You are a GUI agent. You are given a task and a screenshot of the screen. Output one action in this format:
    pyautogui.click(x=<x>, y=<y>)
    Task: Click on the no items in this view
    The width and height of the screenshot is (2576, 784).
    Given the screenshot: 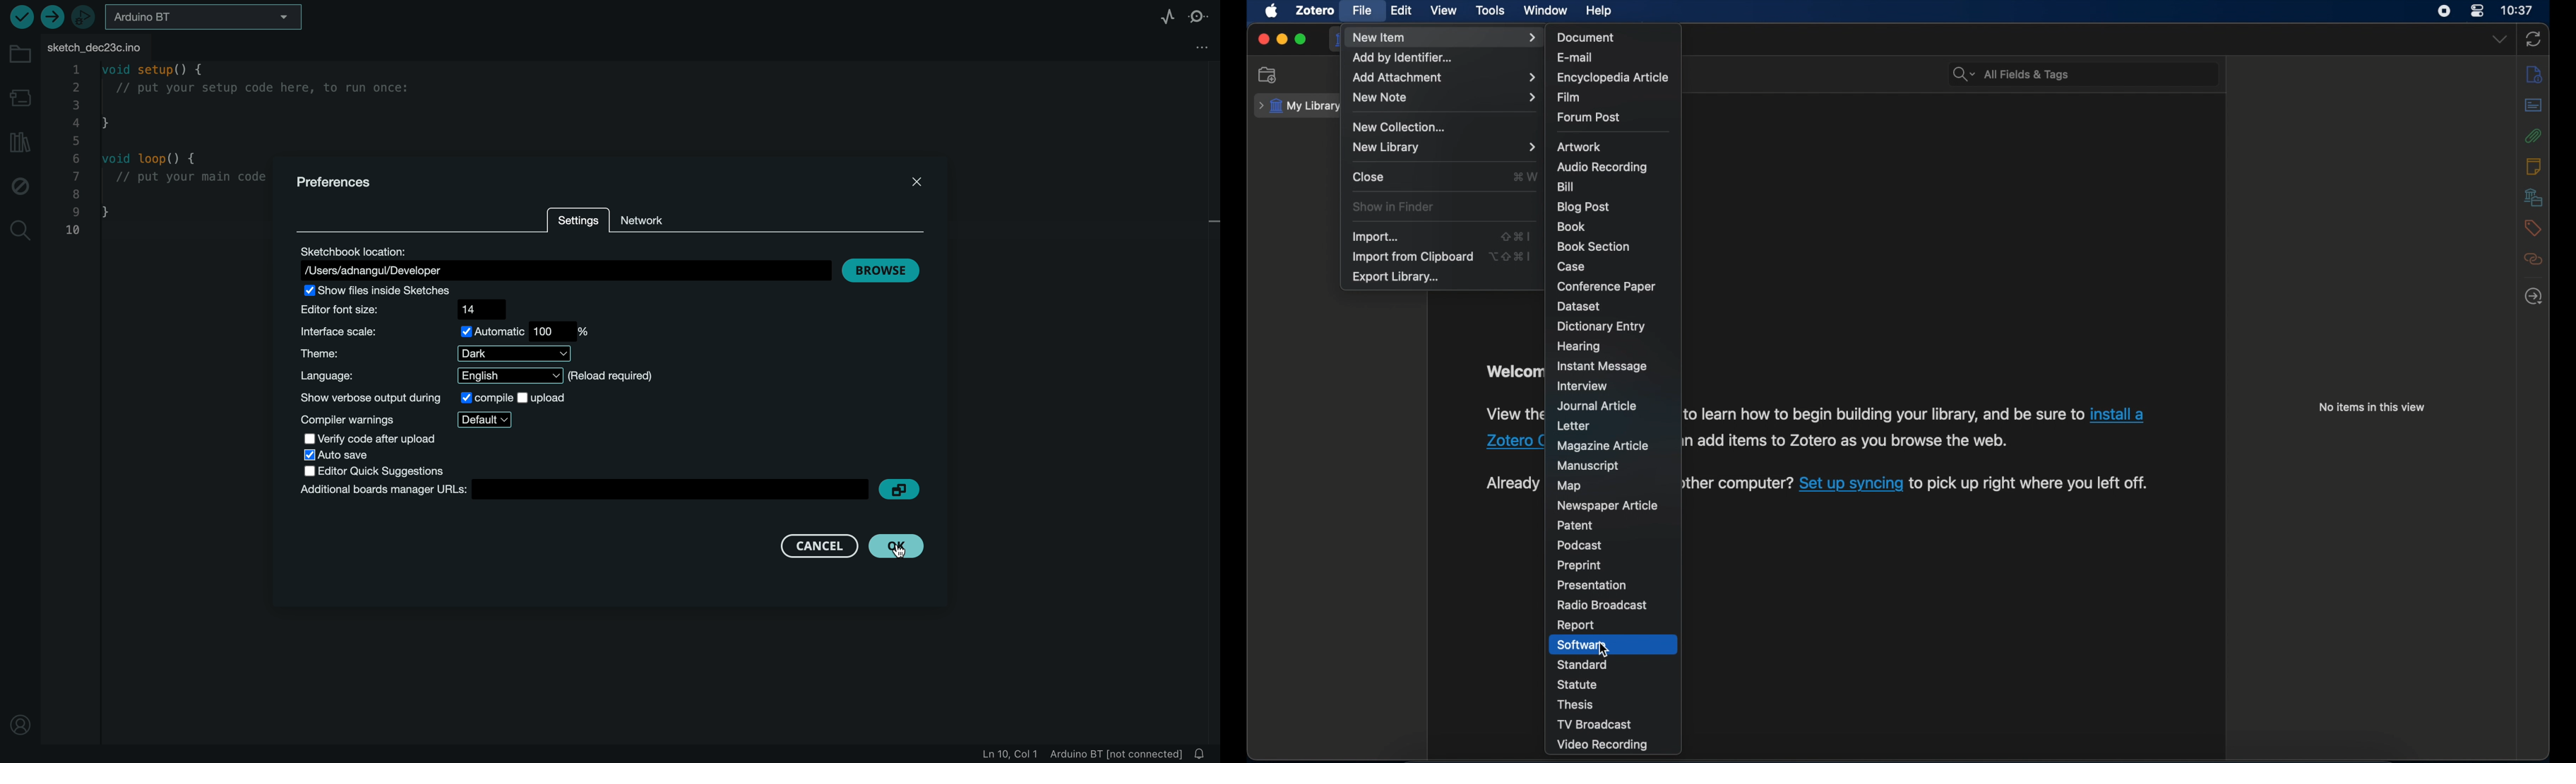 What is the action you would take?
    pyautogui.click(x=2373, y=408)
    